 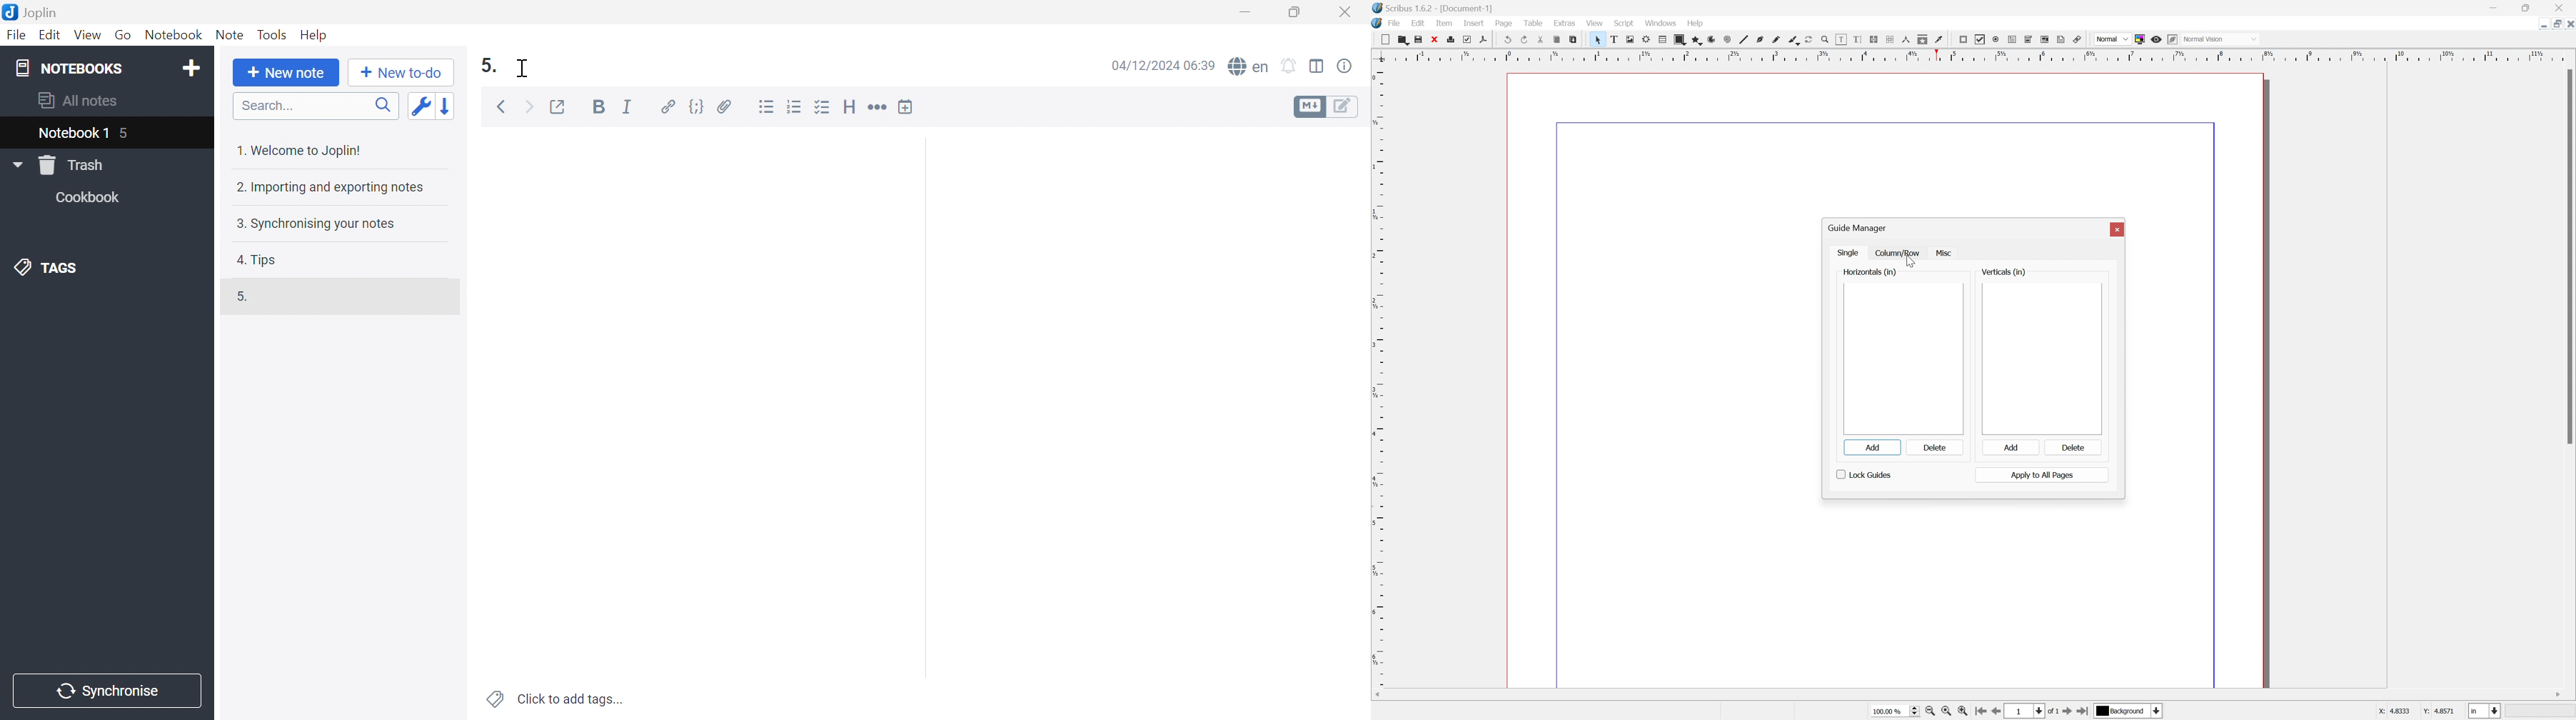 What do you see at coordinates (1974, 56) in the screenshot?
I see `ruler` at bounding box center [1974, 56].